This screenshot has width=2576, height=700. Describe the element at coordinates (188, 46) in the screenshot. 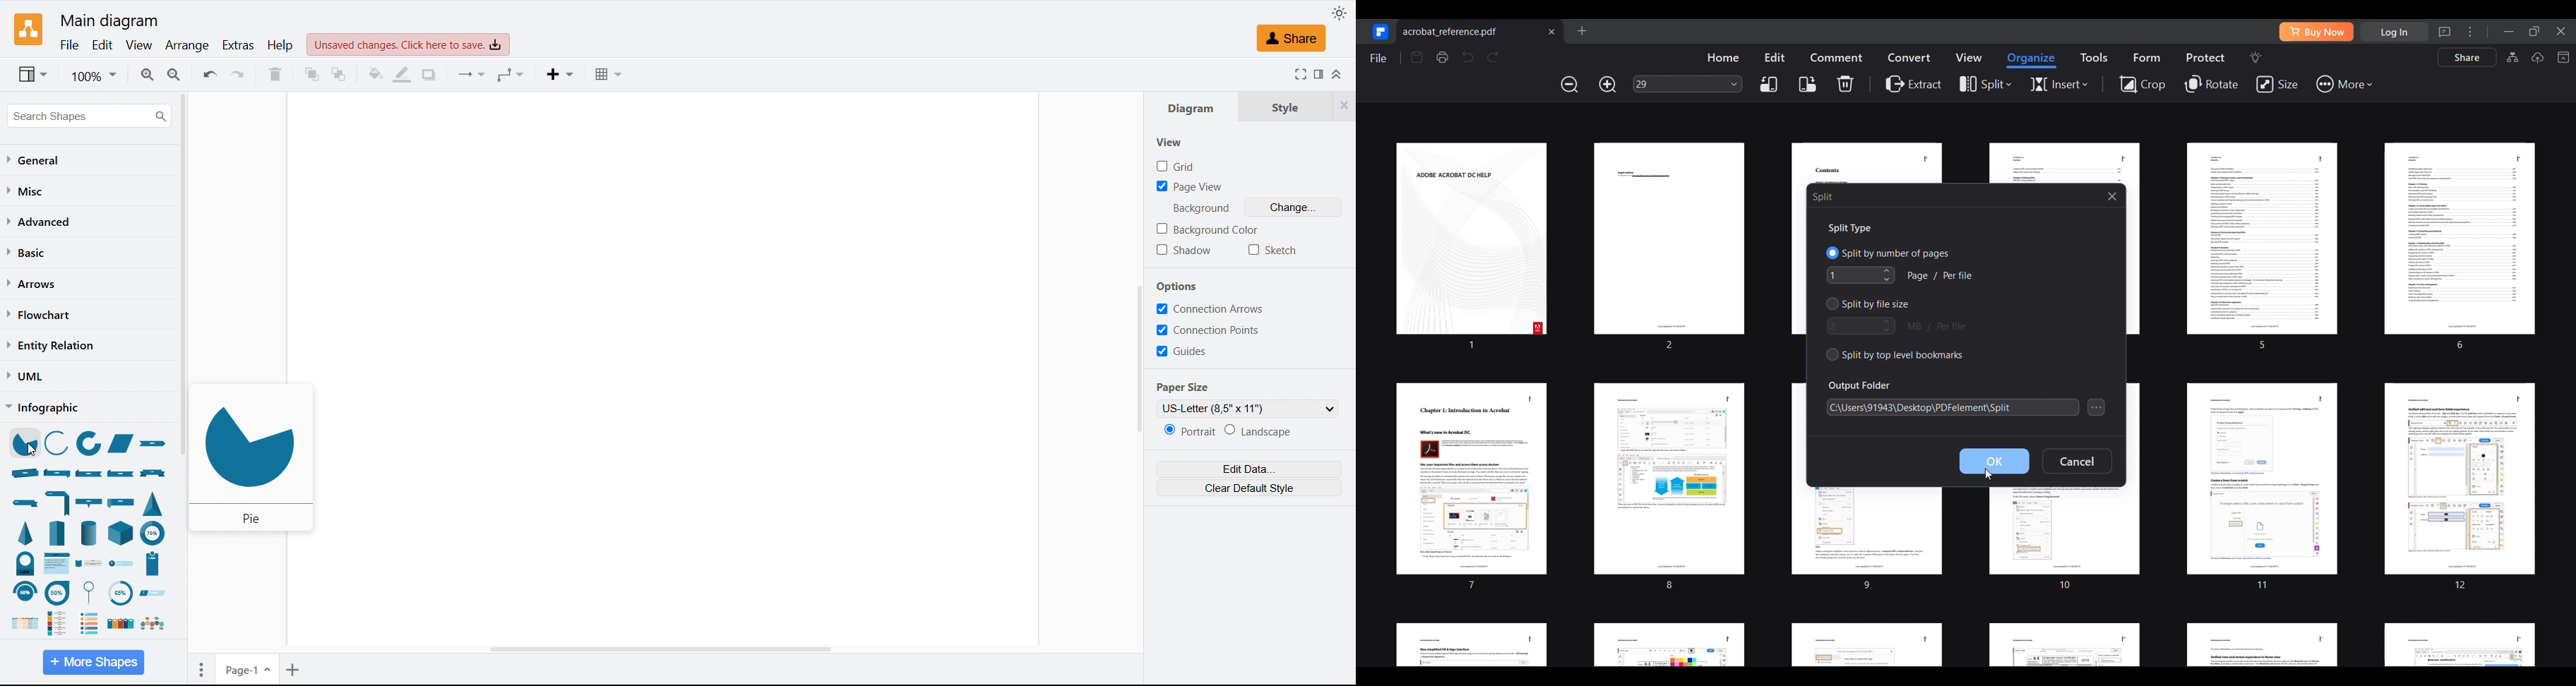

I see `Arrange ` at that location.